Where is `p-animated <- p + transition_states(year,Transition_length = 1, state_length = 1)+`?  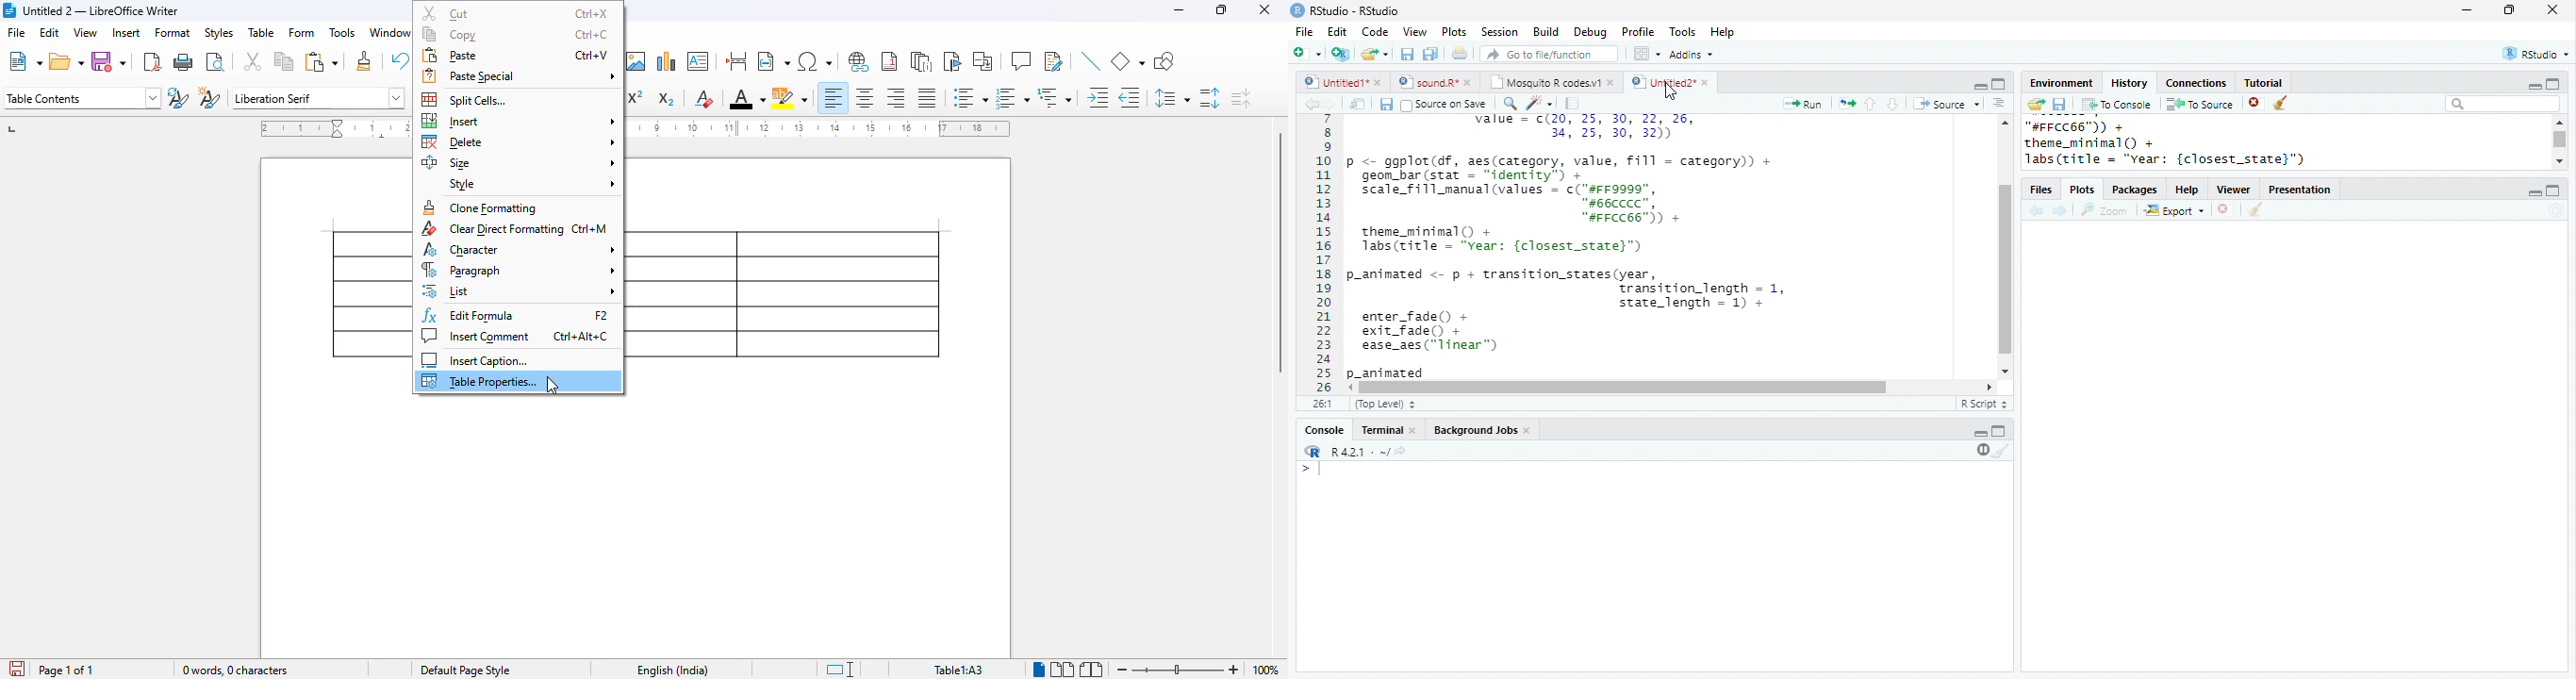 p-animated <- p + transition_states(year,Transition_length = 1, state_length = 1)+ is located at coordinates (1575, 287).